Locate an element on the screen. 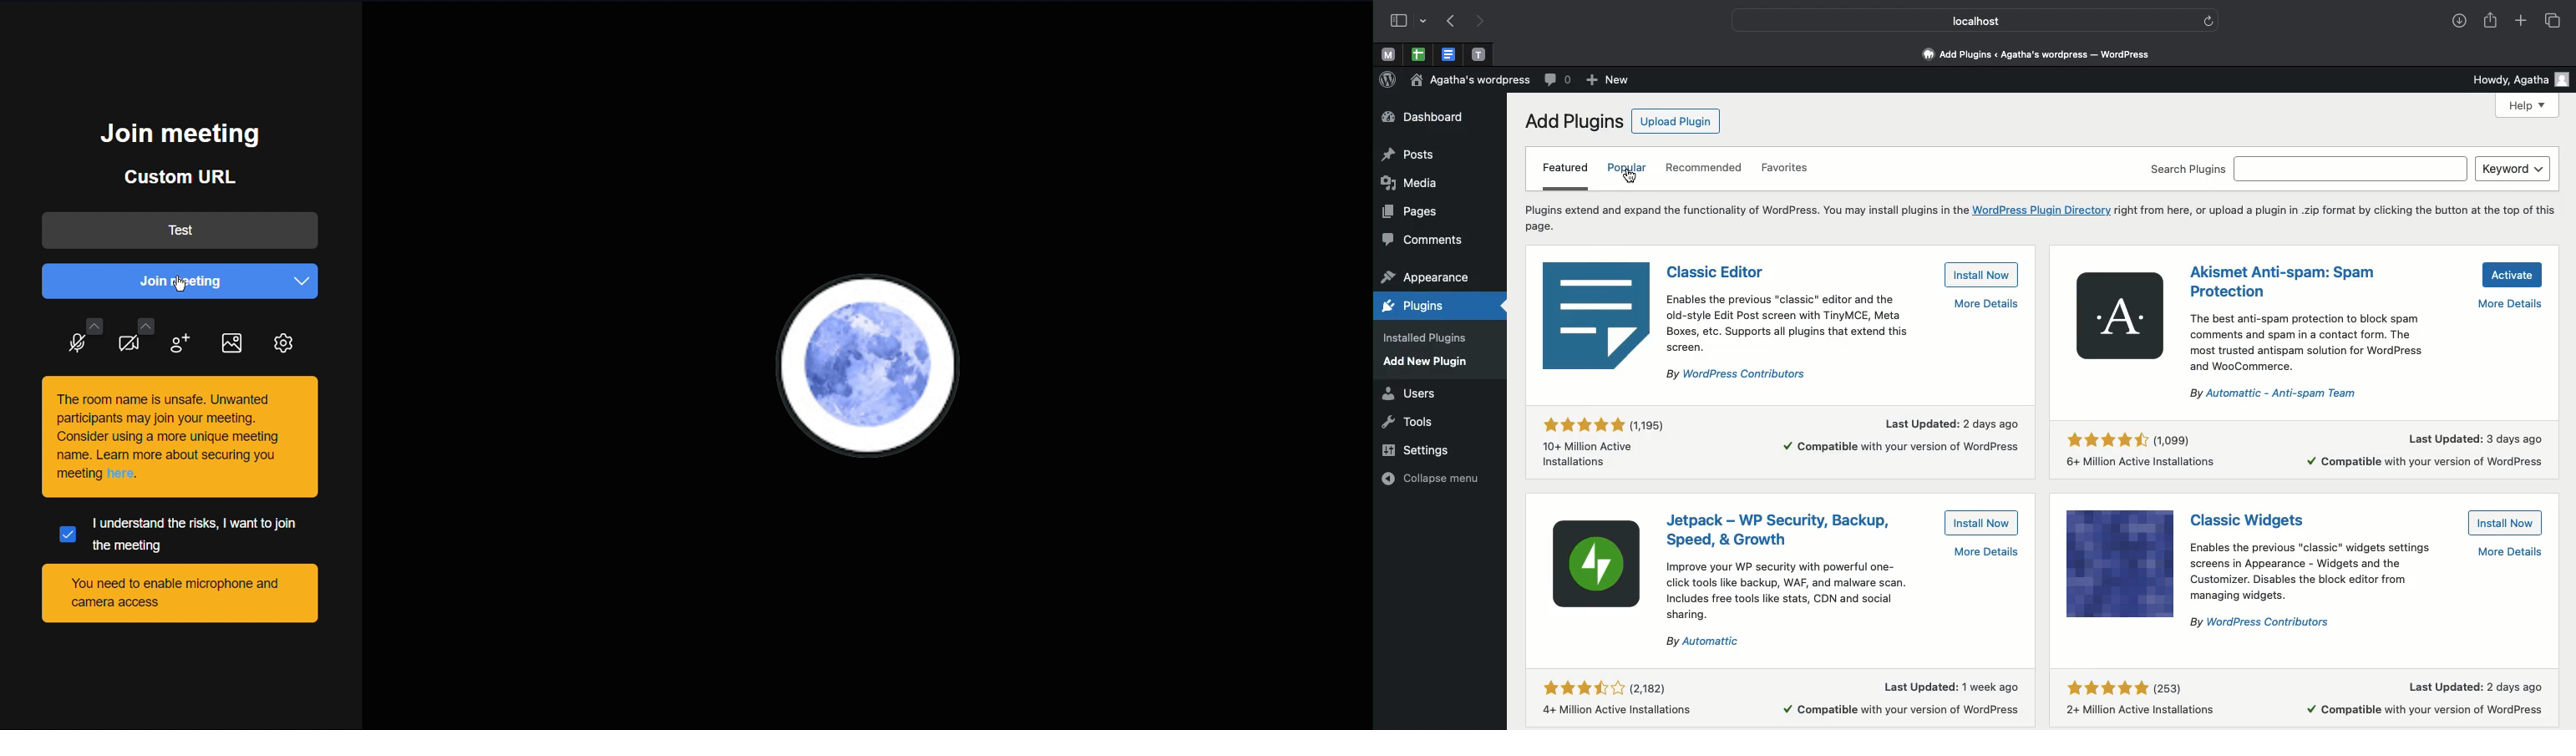 The height and width of the screenshot is (756, 2576). Featured is located at coordinates (1568, 169).